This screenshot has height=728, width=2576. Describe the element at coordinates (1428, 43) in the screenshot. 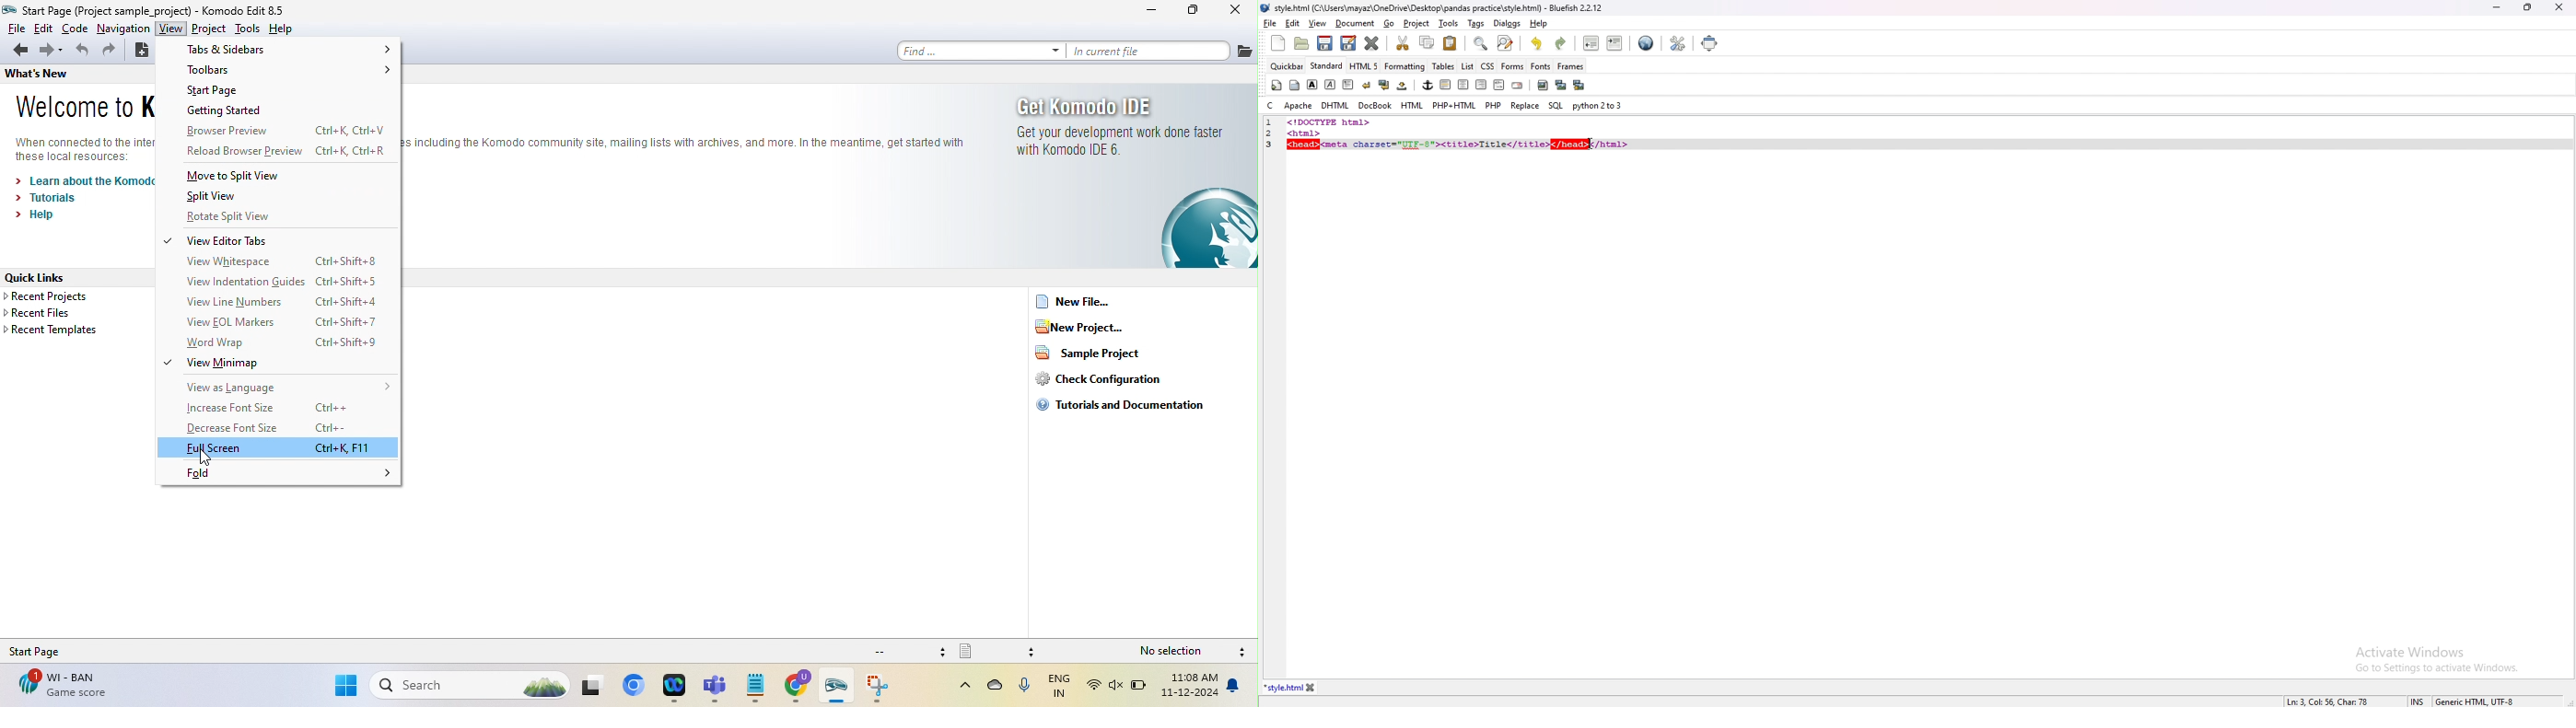

I see `copy` at that location.